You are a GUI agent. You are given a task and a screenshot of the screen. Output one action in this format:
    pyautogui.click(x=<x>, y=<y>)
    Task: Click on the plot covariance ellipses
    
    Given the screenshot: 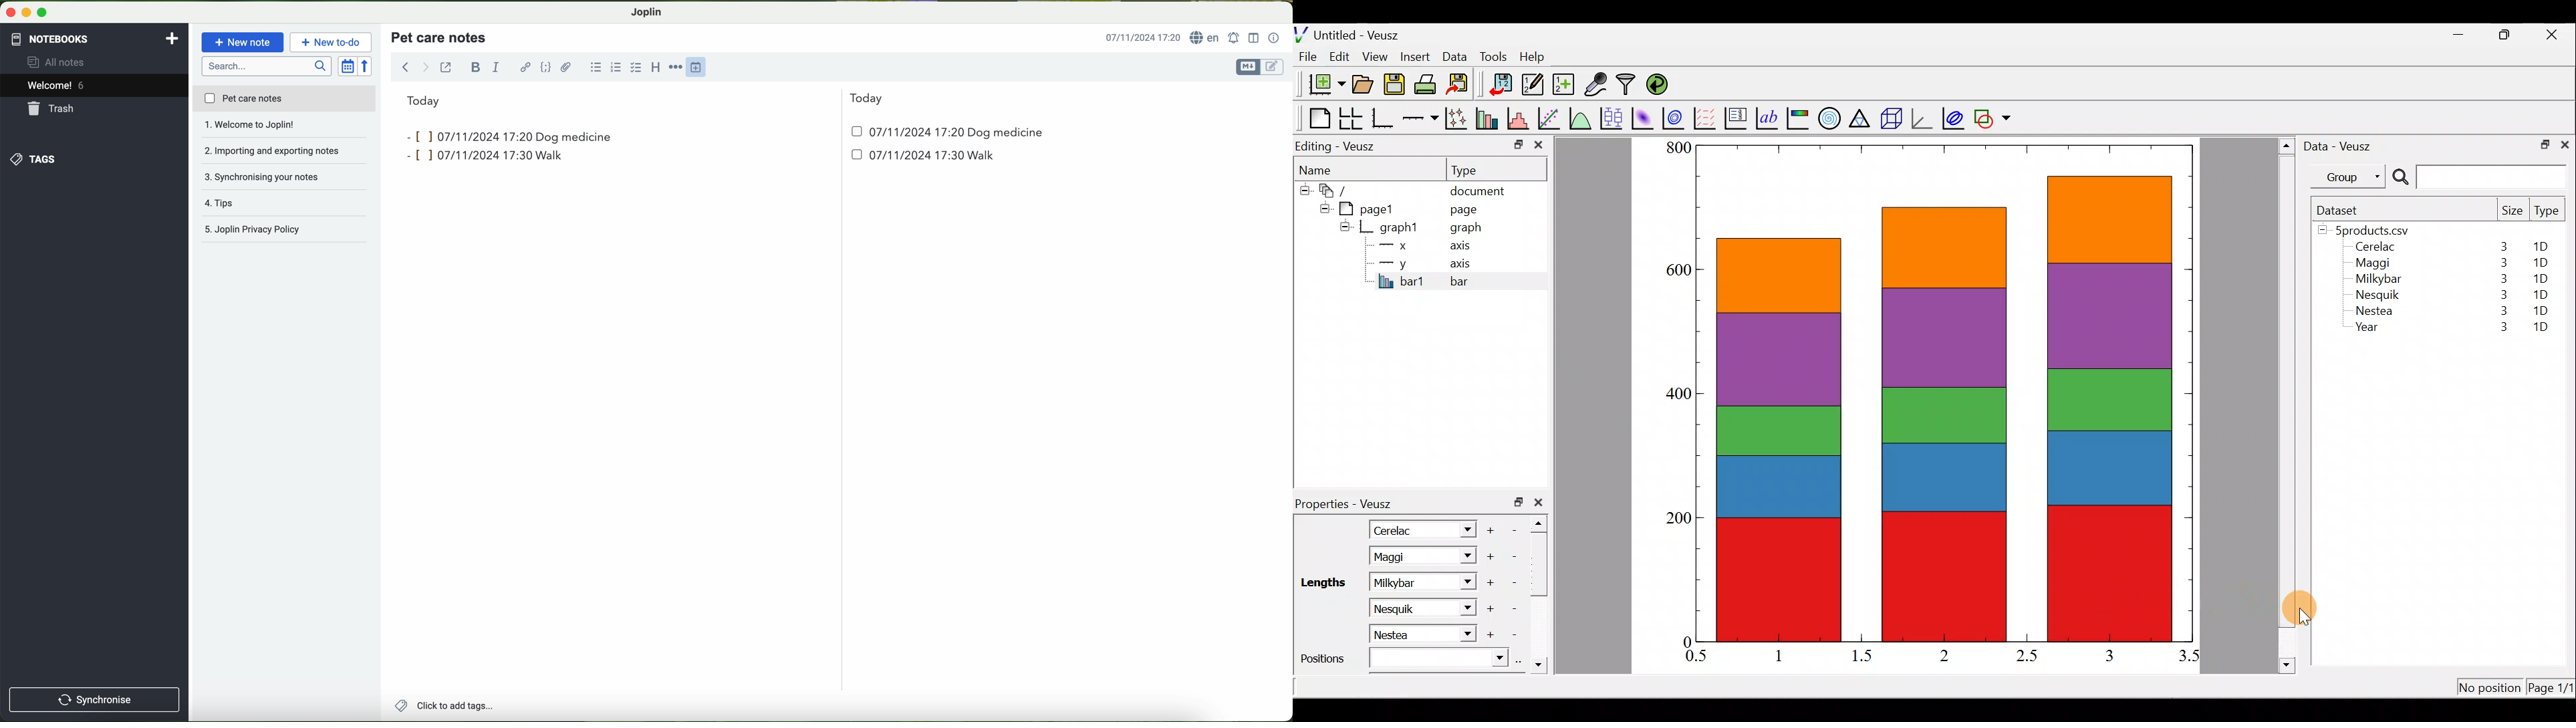 What is the action you would take?
    pyautogui.click(x=1954, y=117)
    